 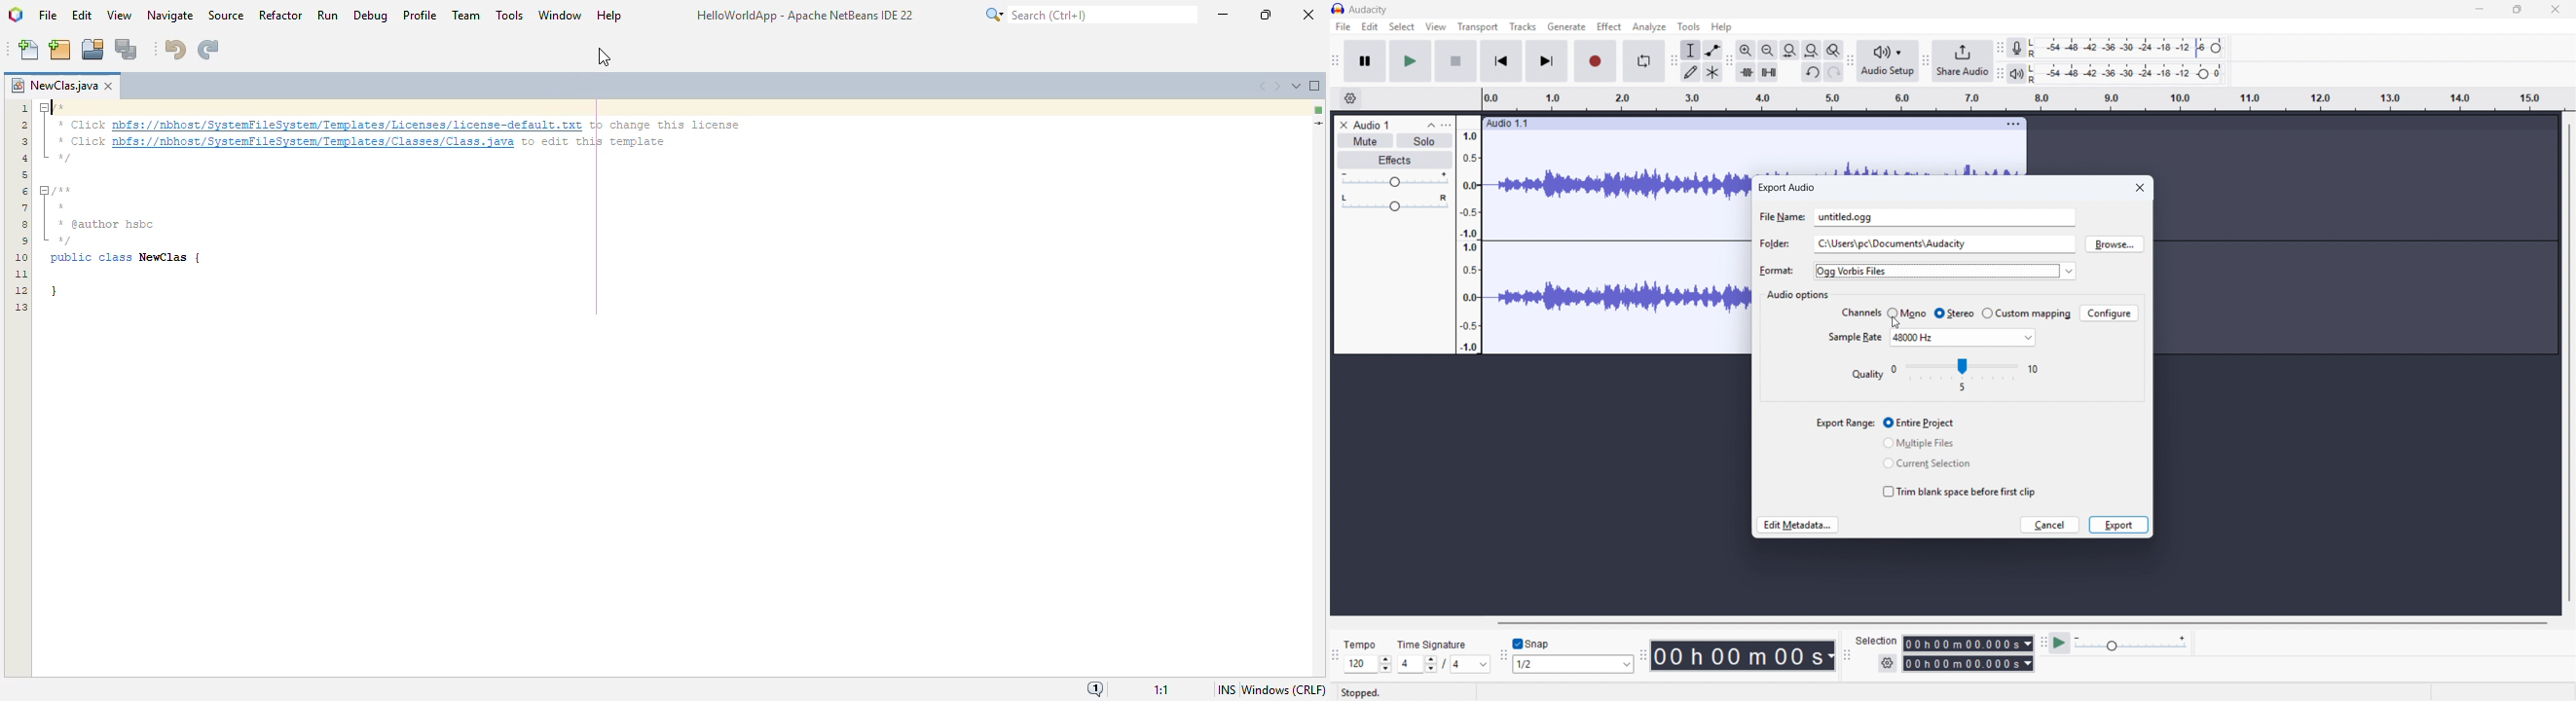 What do you see at coordinates (1390, 124) in the screenshot?
I see `Track title ` at bounding box center [1390, 124].